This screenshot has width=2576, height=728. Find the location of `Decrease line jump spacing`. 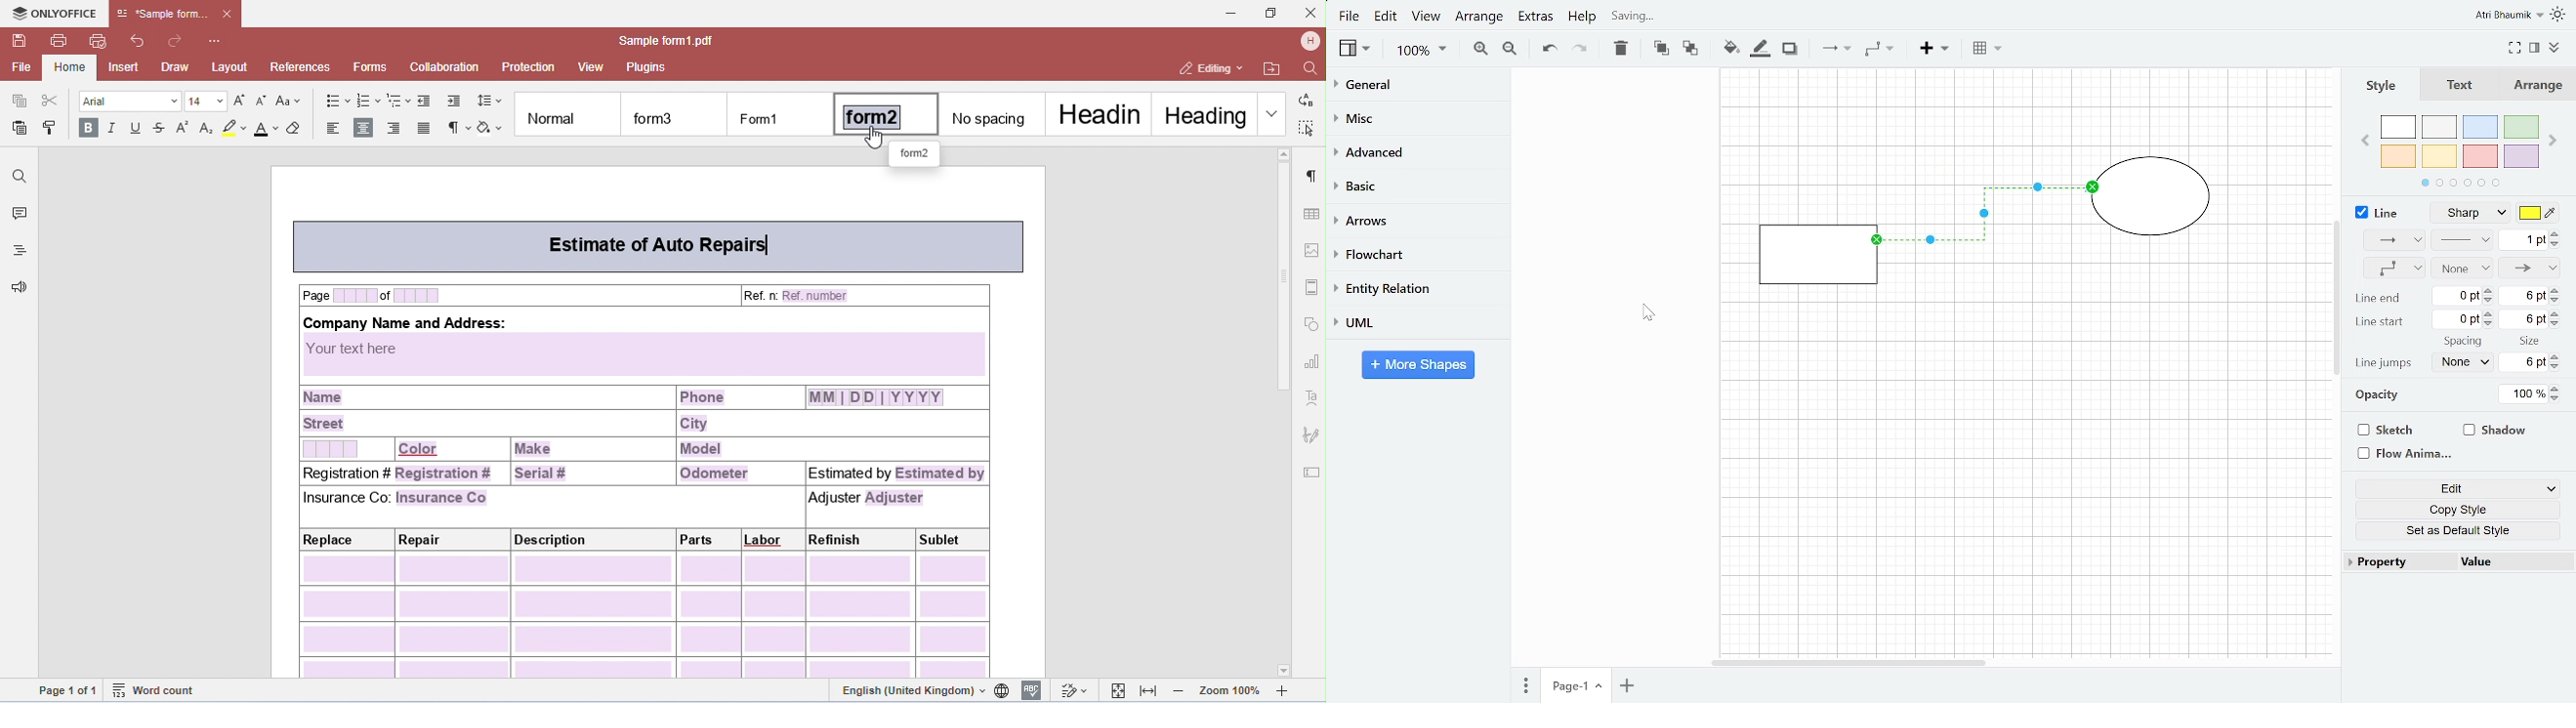

Decrease line jump spacing is located at coordinates (2558, 367).